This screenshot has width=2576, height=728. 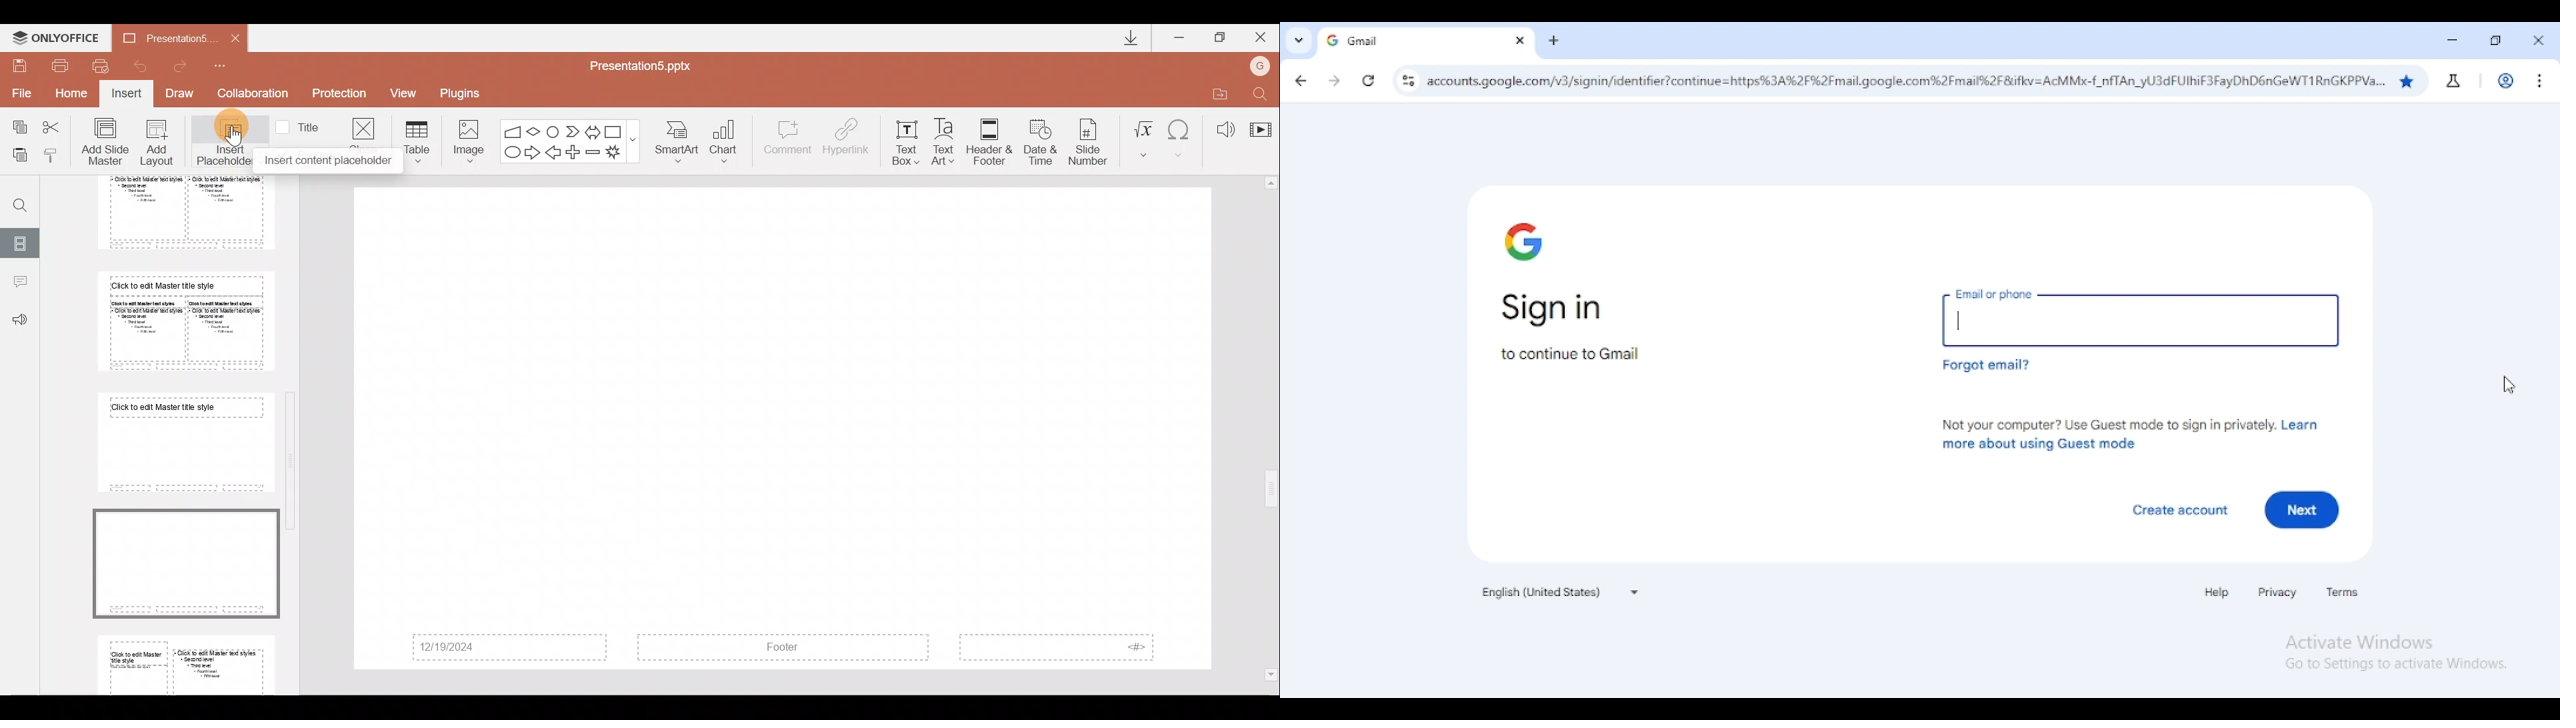 What do you see at coordinates (419, 141) in the screenshot?
I see `Table` at bounding box center [419, 141].